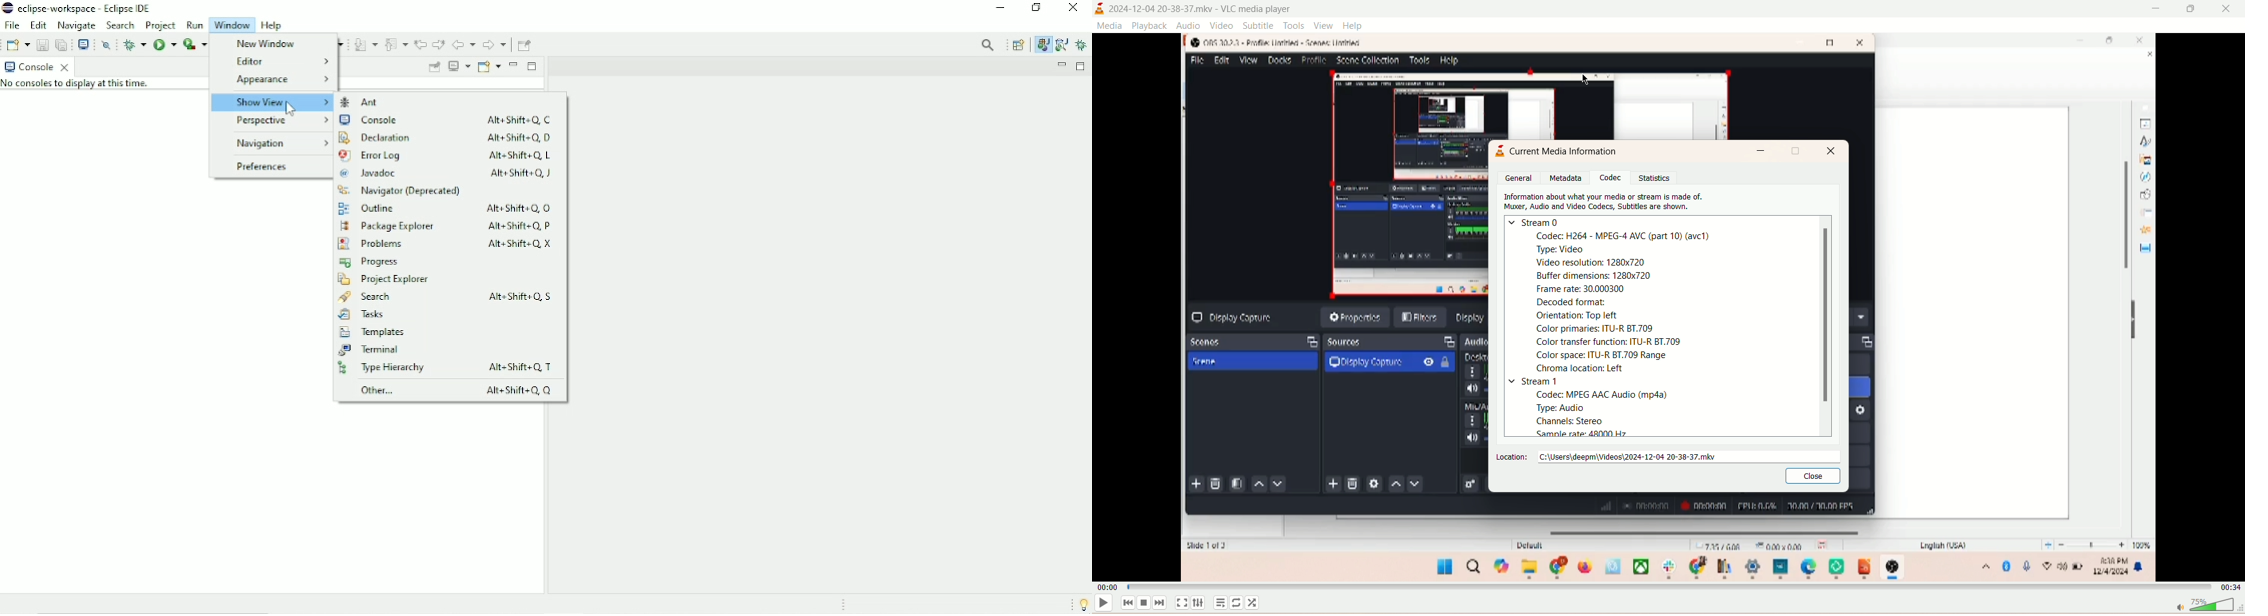 This screenshot has height=616, width=2268. What do you see at coordinates (194, 25) in the screenshot?
I see `Run` at bounding box center [194, 25].